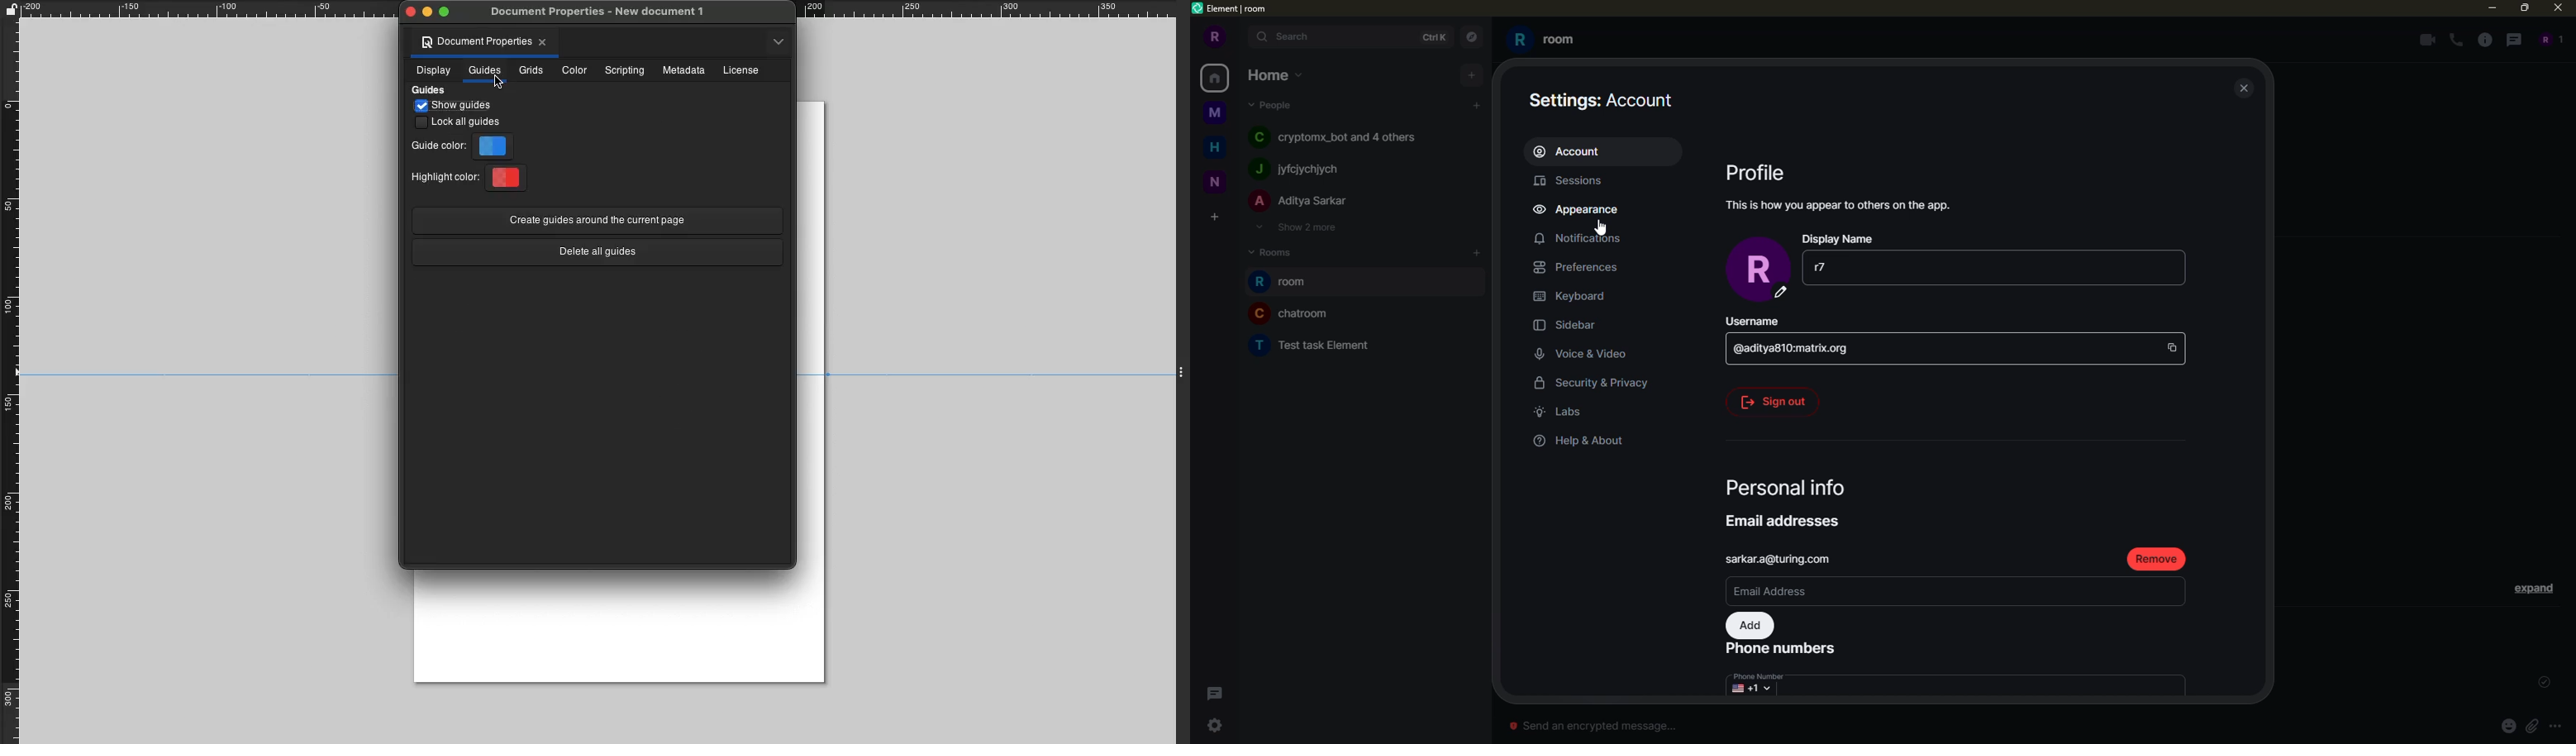  I want to click on Cursor, so click(500, 83).